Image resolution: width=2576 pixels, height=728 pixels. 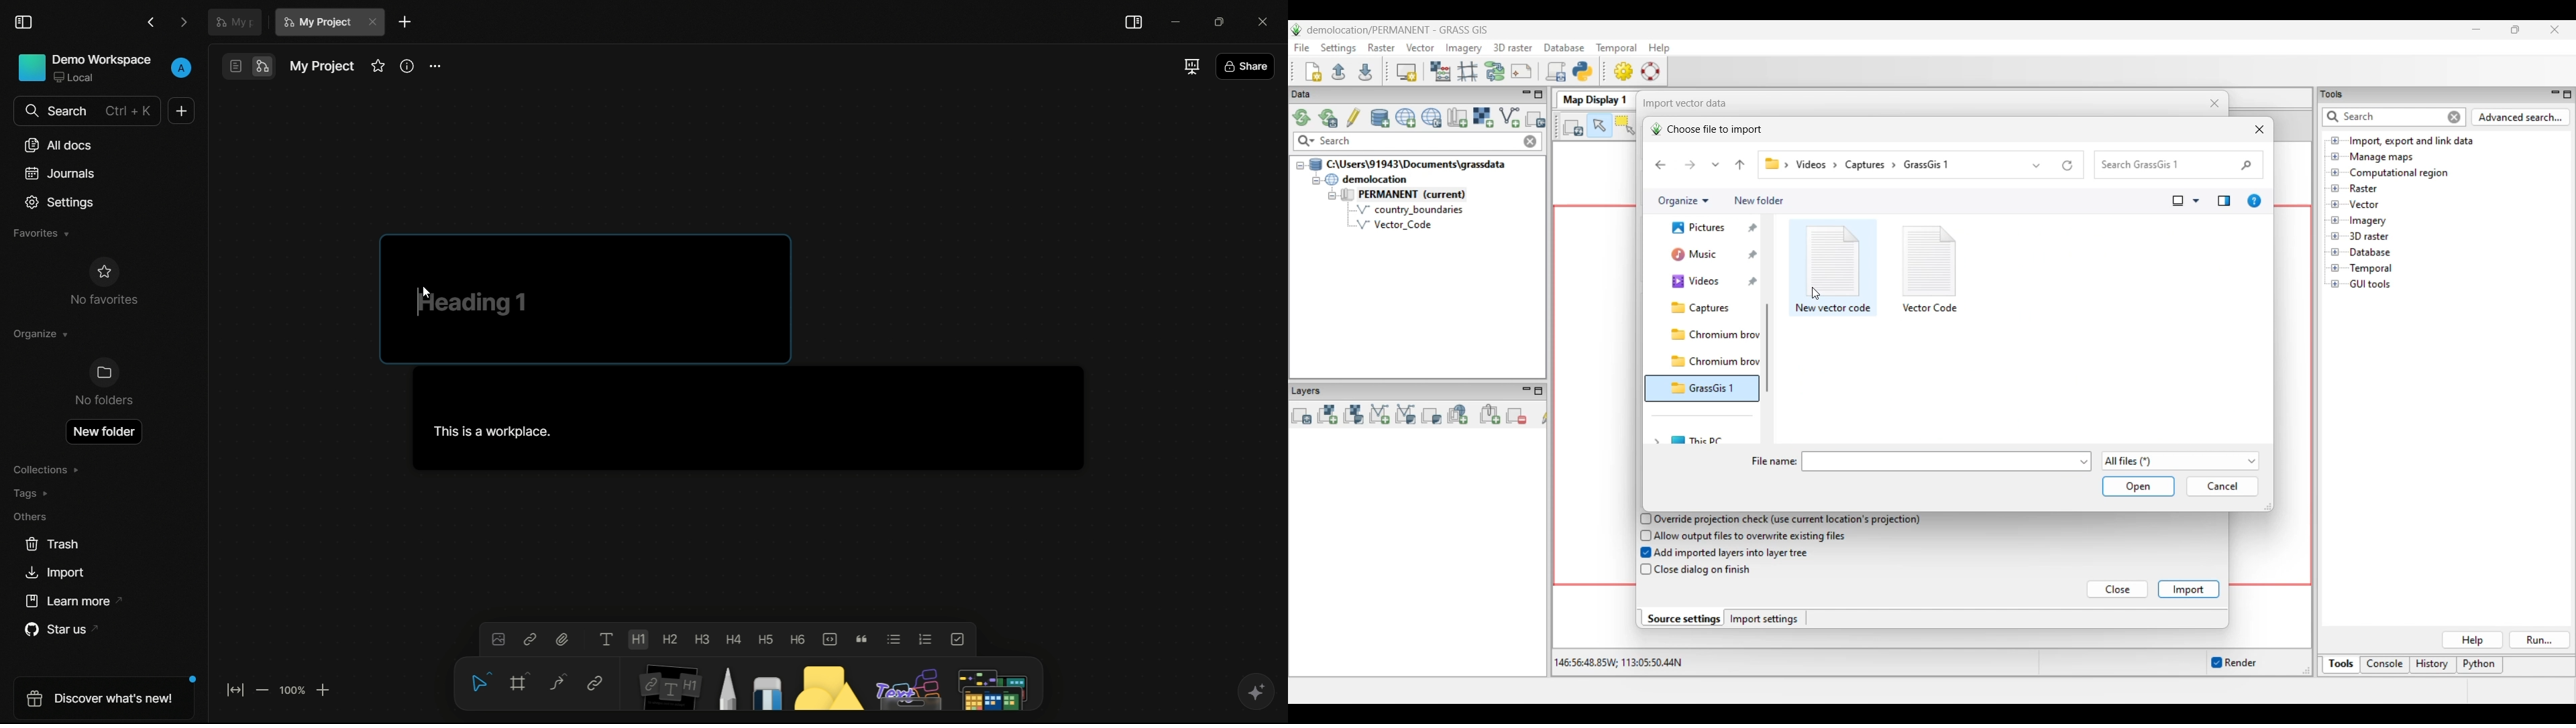 I want to click on connector, so click(x=554, y=682).